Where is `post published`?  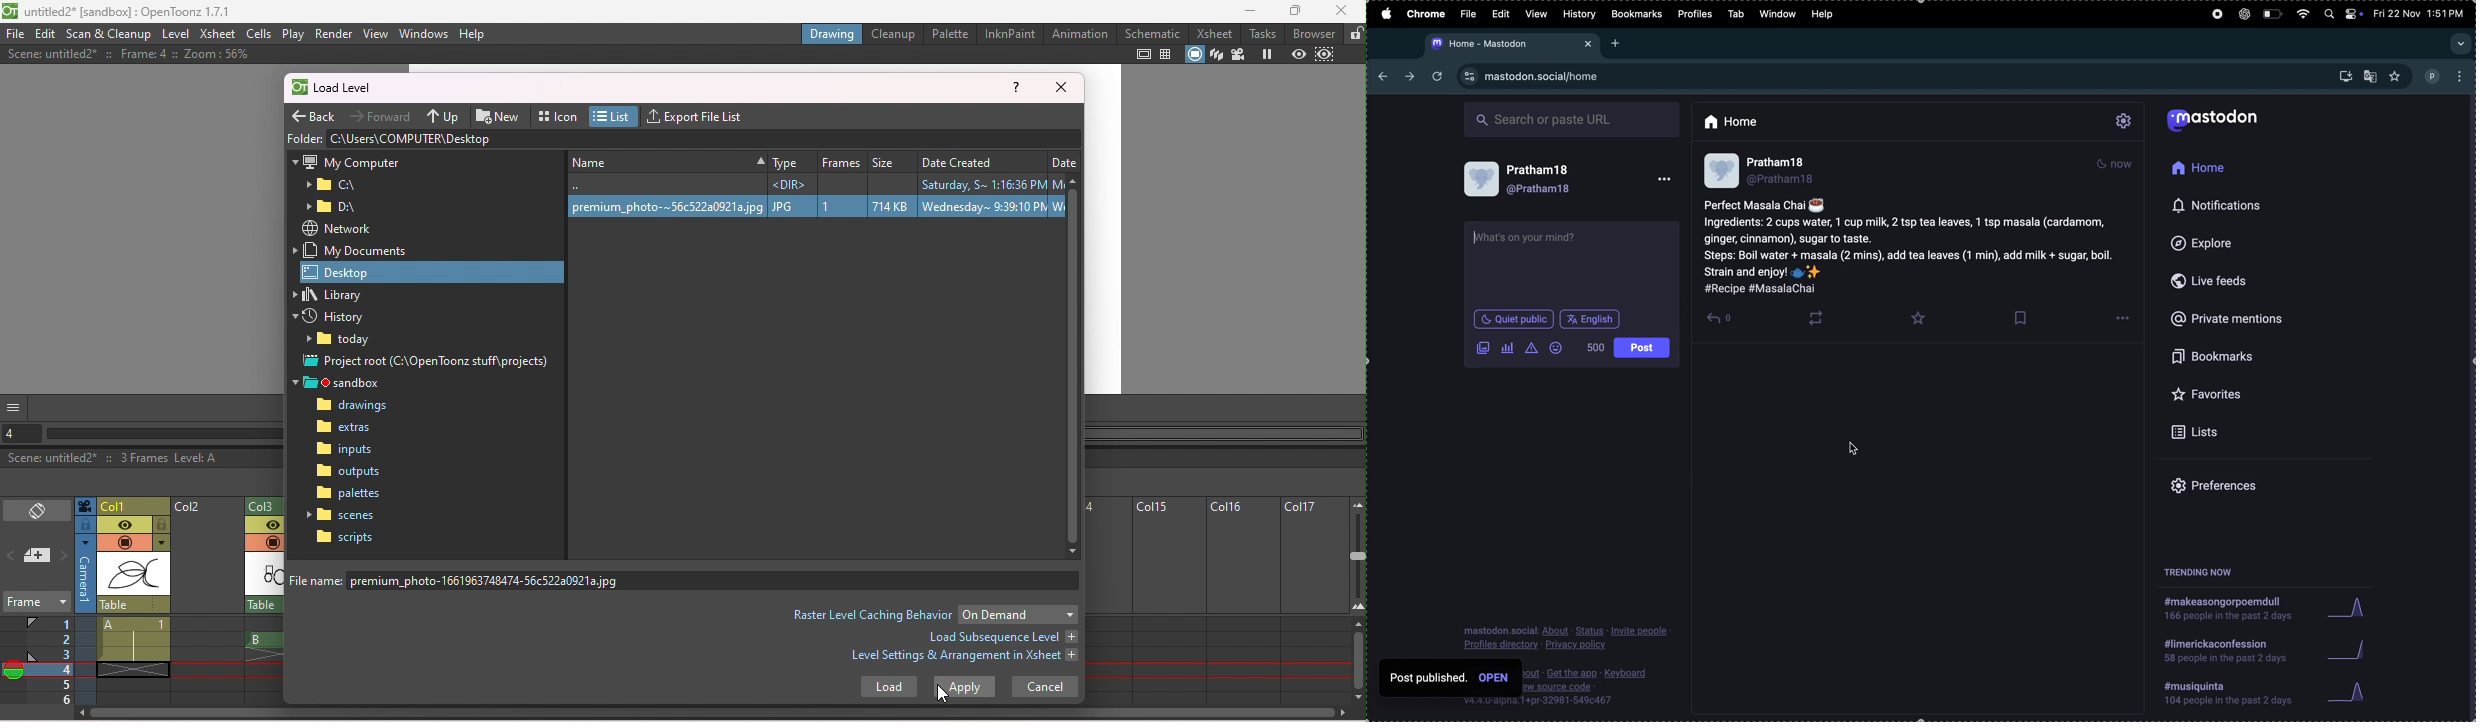 post published is located at coordinates (1426, 678).